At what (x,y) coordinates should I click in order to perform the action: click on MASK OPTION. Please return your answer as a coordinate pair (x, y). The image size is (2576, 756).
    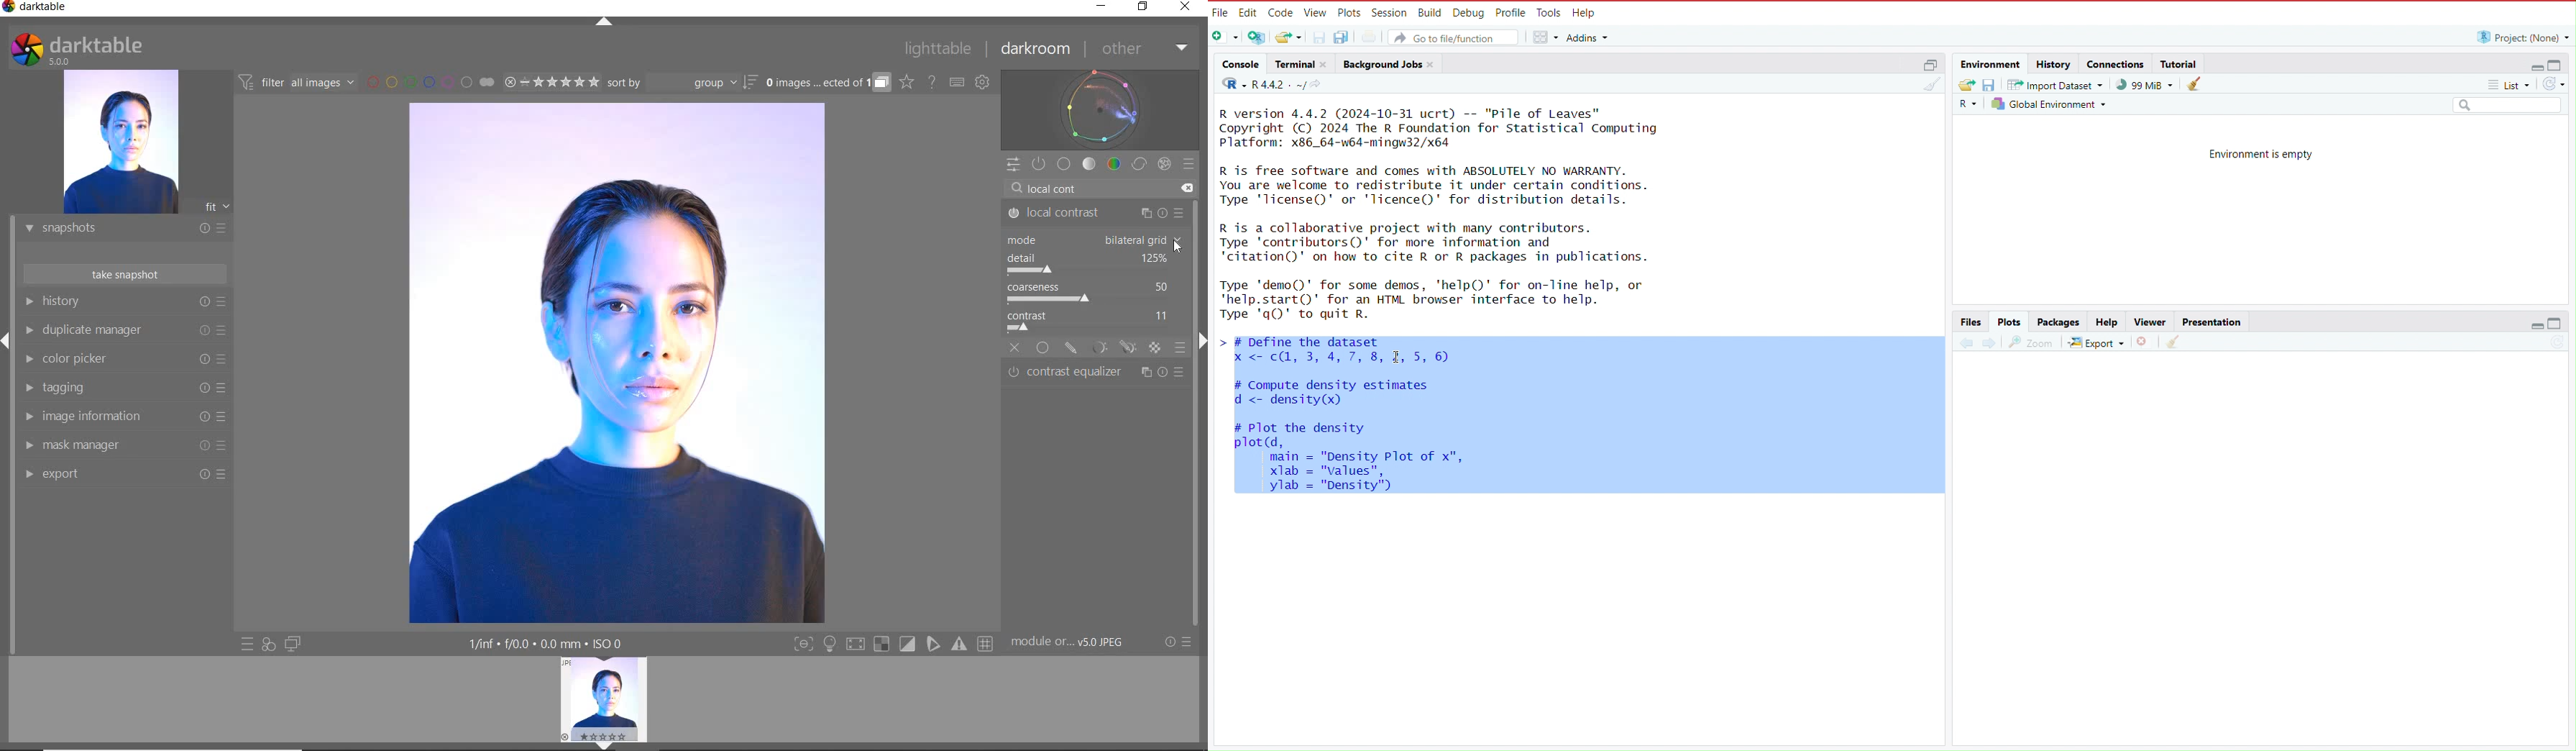
    Looking at the image, I should click on (1154, 349).